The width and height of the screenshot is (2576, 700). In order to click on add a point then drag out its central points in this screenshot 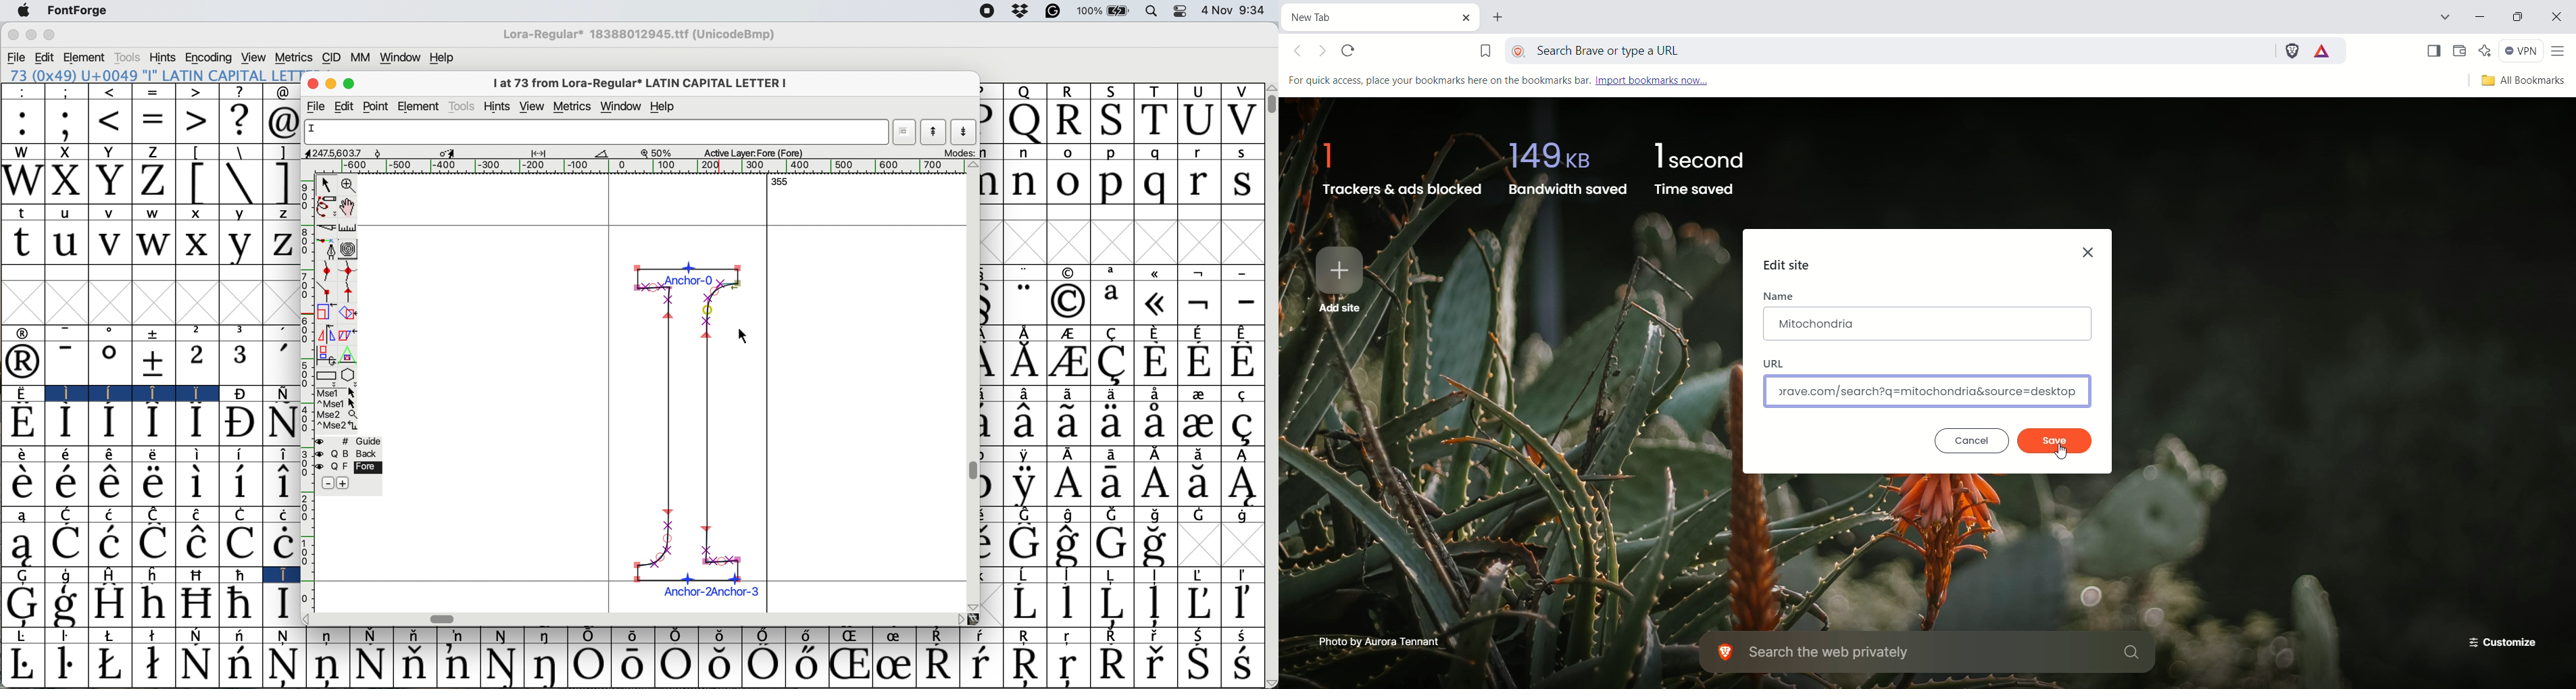, I will do `click(328, 249)`.